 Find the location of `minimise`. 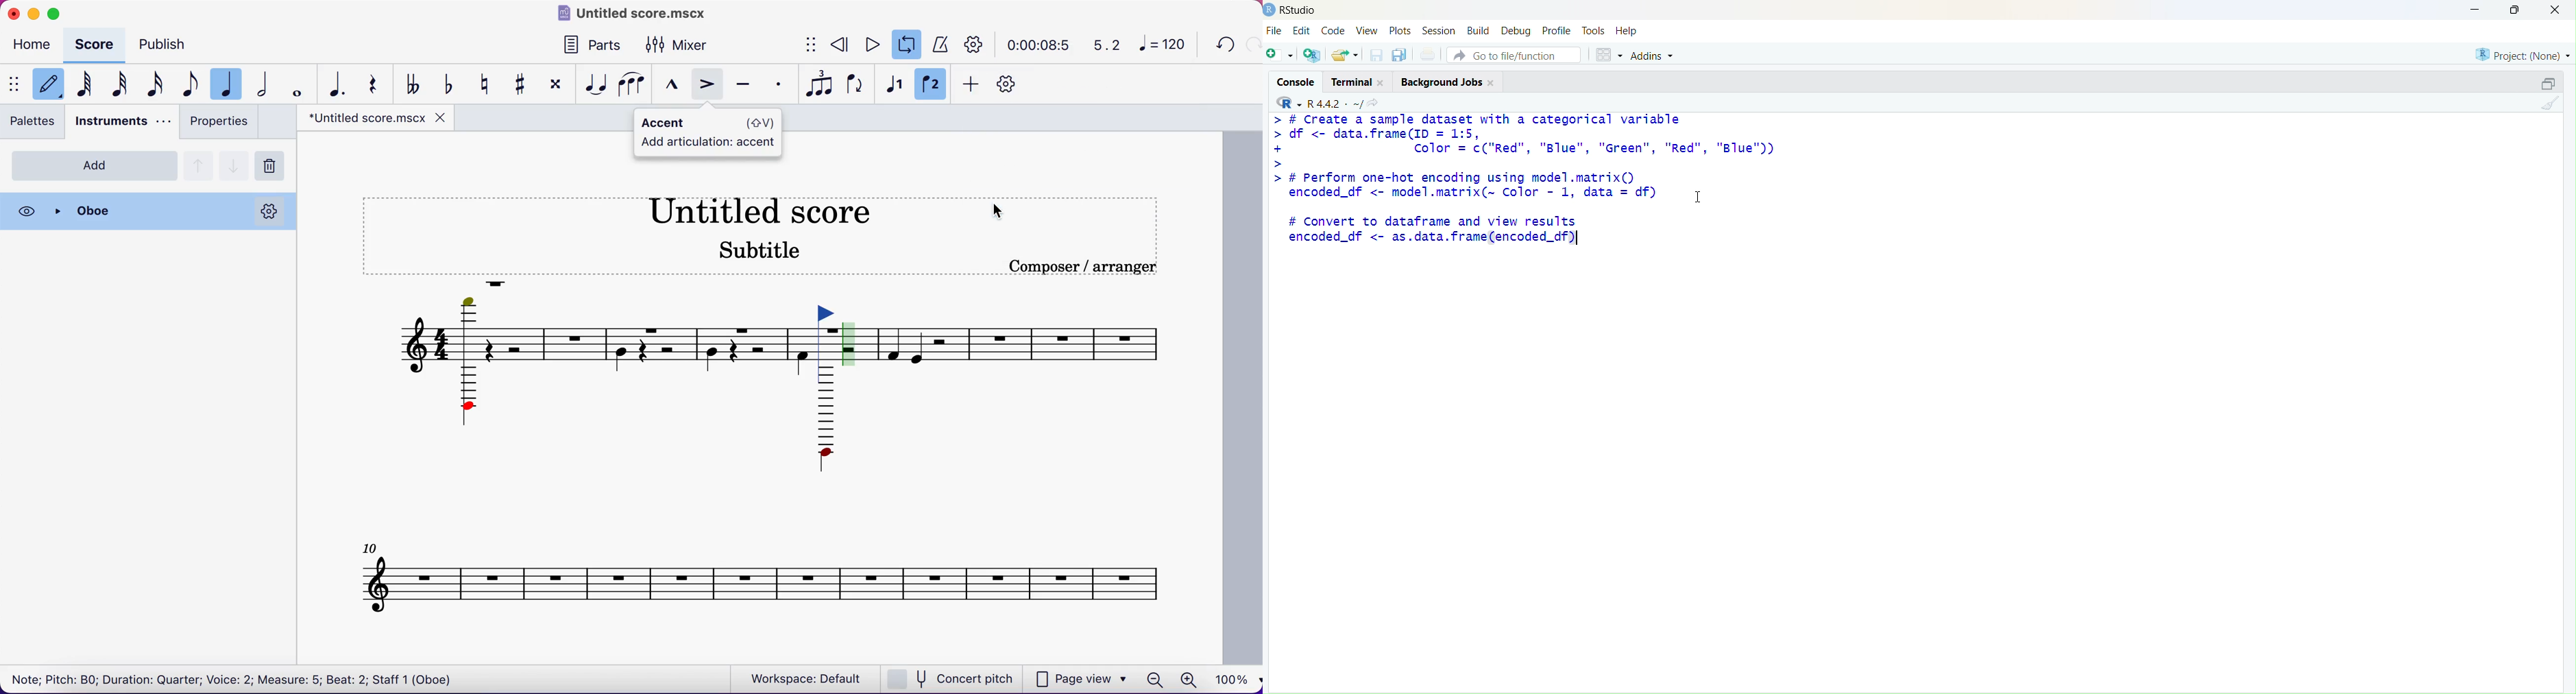

minimise is located at coordinates (2475, 10).